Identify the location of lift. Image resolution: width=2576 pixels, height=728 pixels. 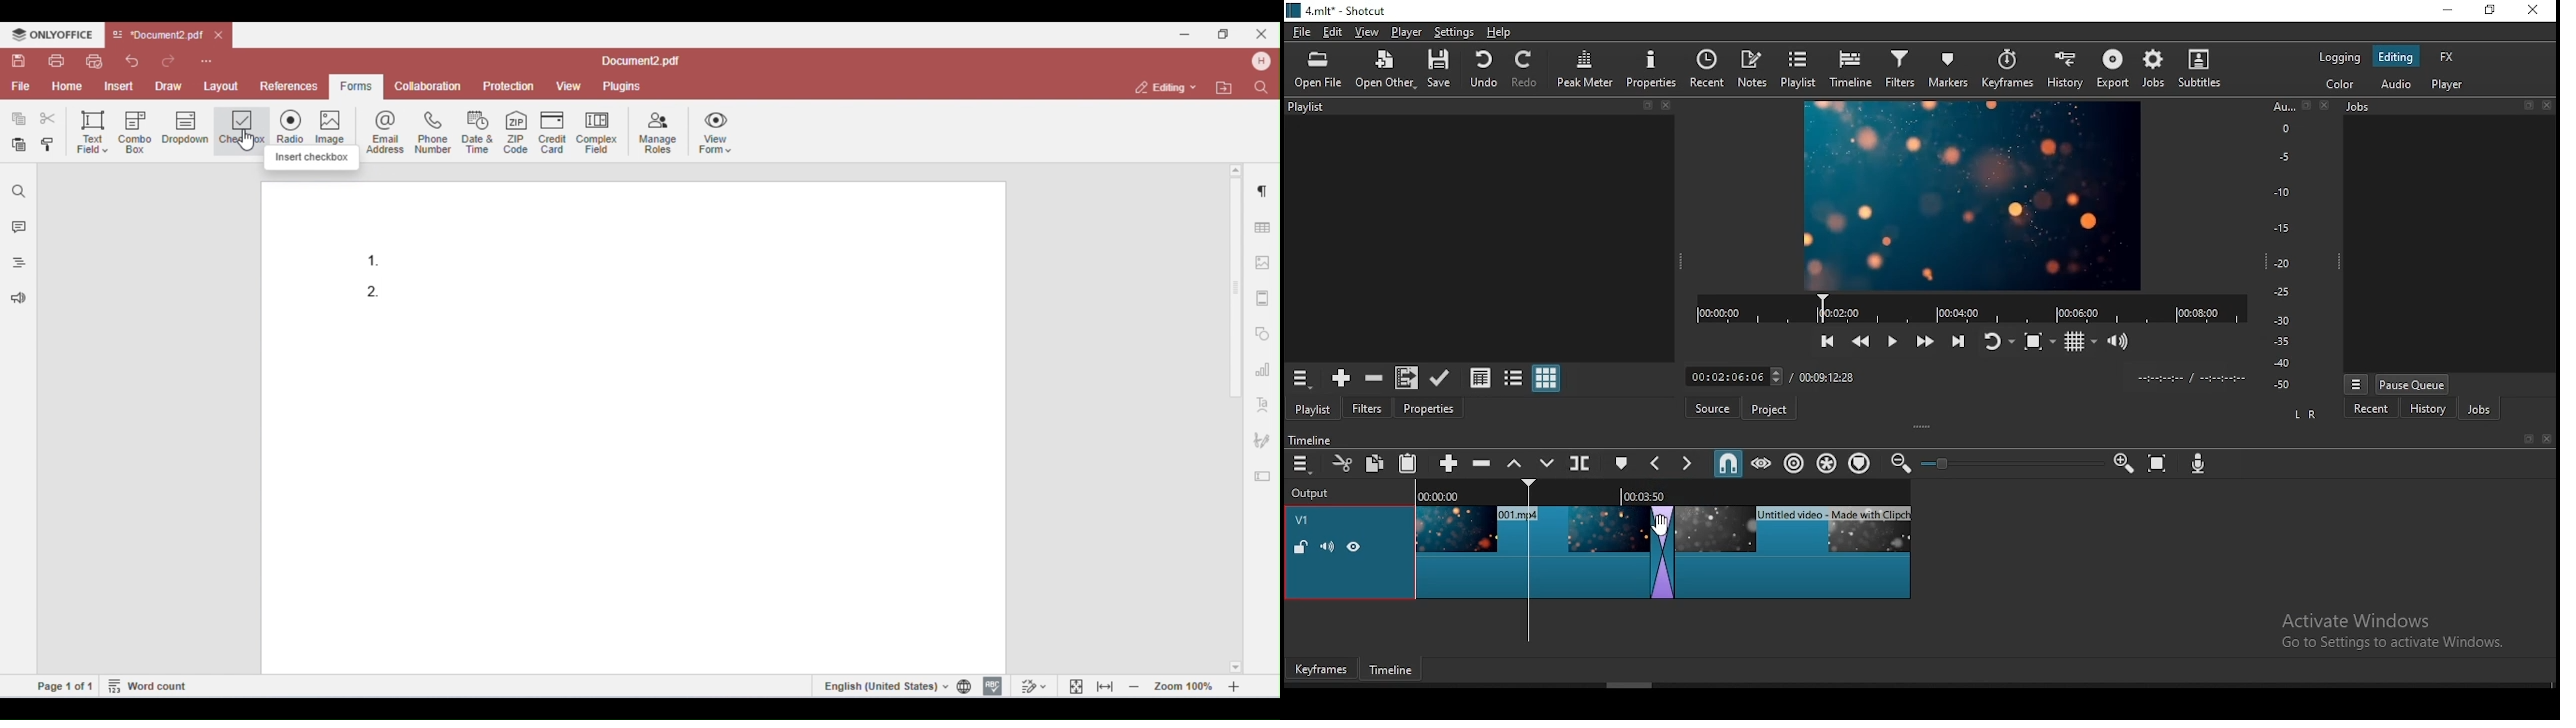
(1512, 464).